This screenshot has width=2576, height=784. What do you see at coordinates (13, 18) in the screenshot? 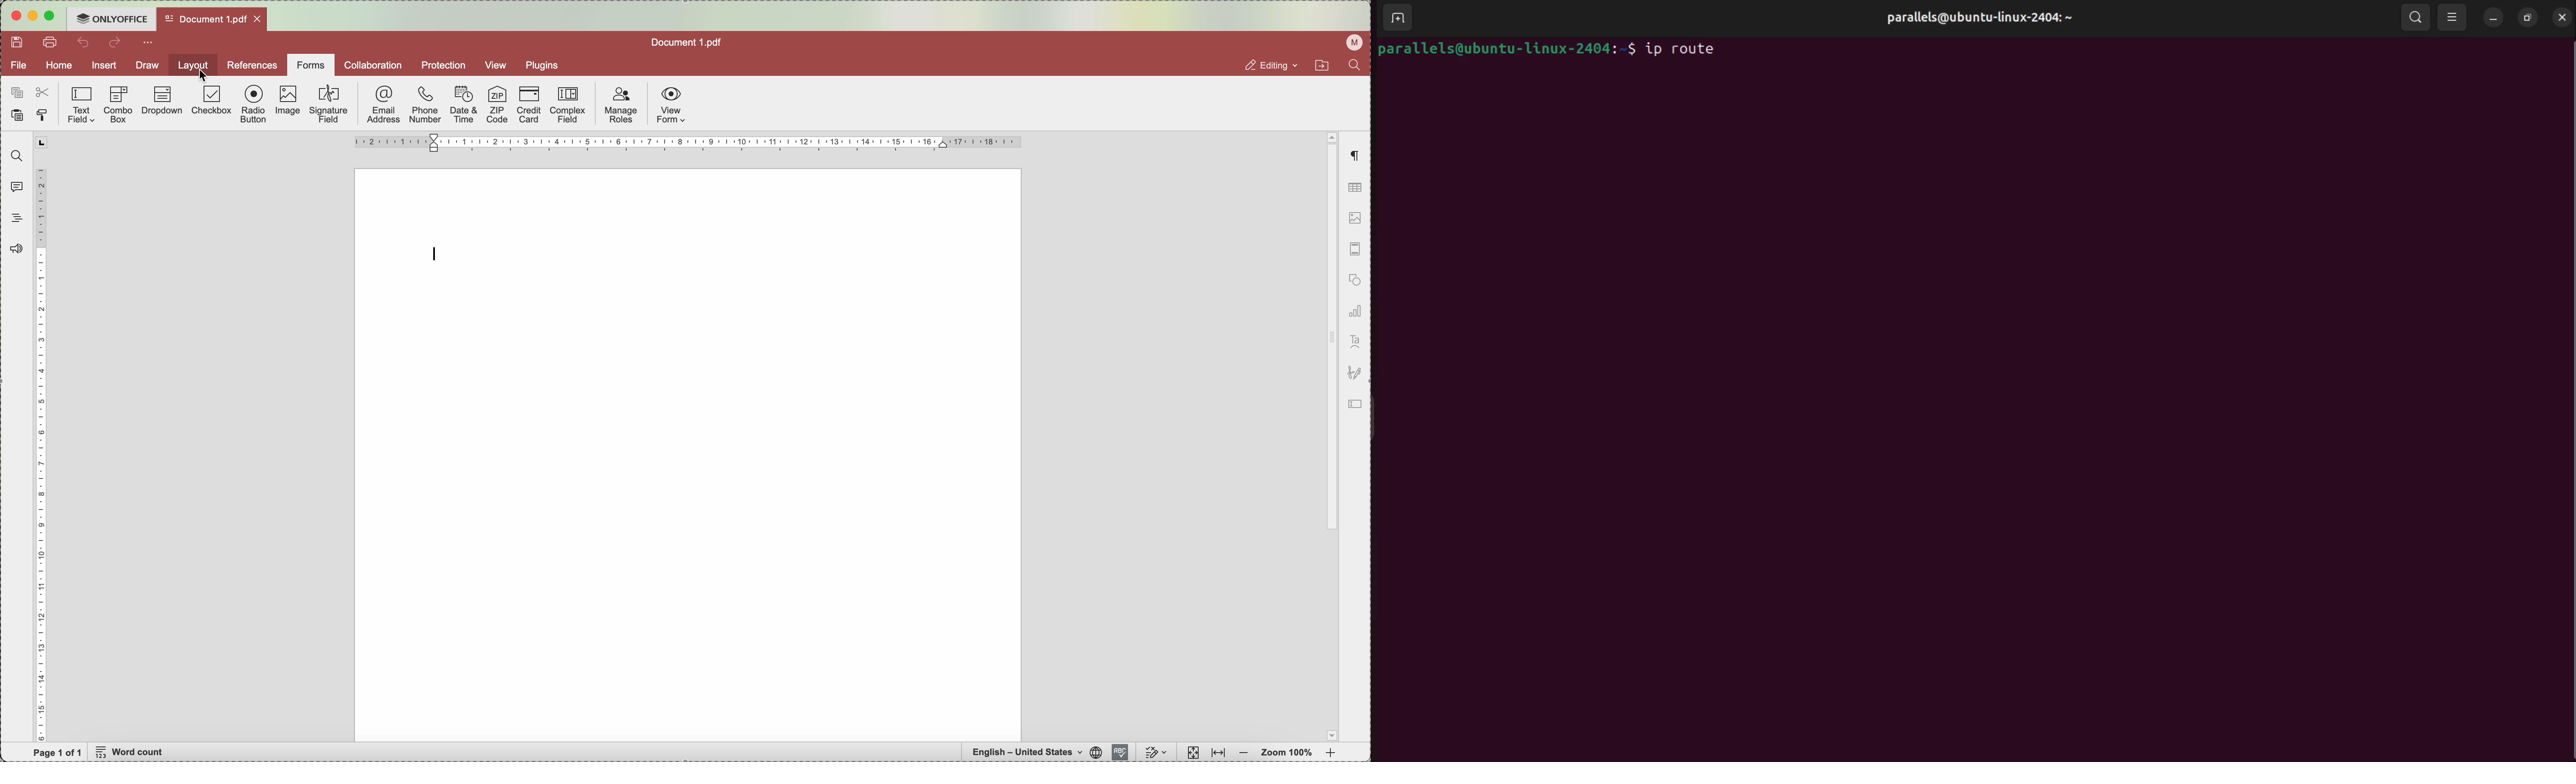
I see `close program` at bounding box center [13, 18].